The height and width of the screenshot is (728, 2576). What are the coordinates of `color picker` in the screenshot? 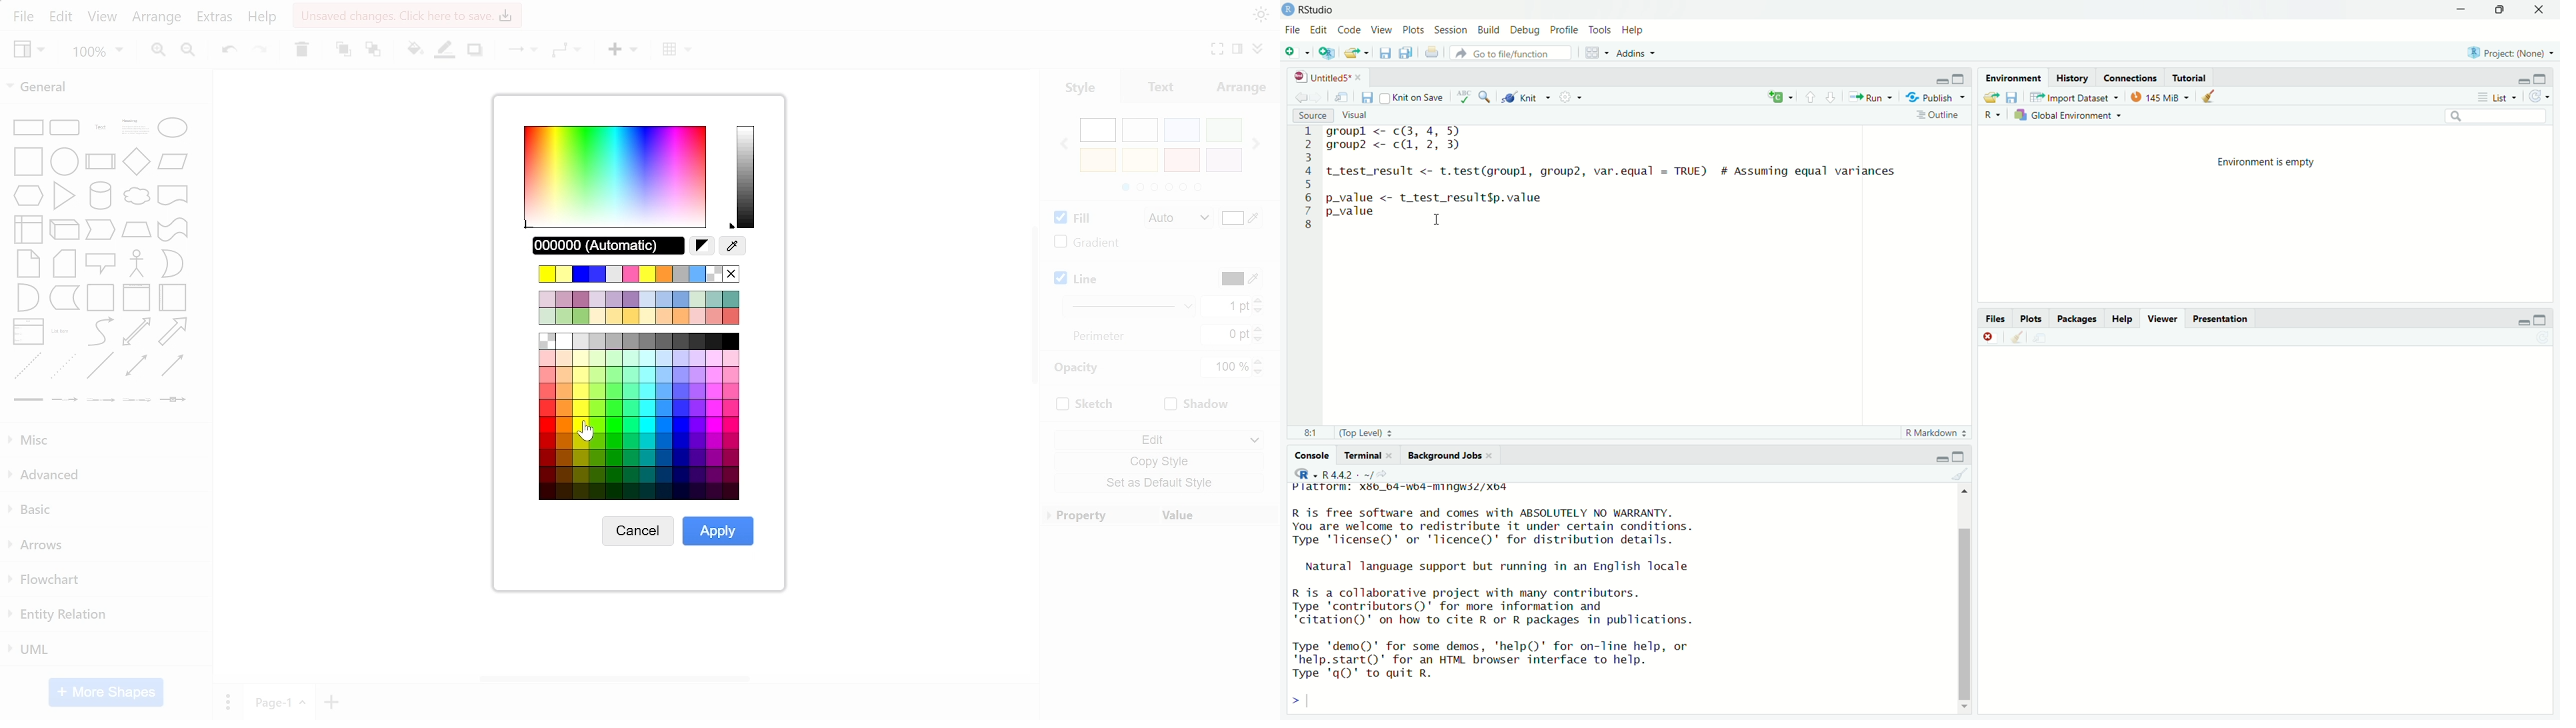 It's located at (734, 246).